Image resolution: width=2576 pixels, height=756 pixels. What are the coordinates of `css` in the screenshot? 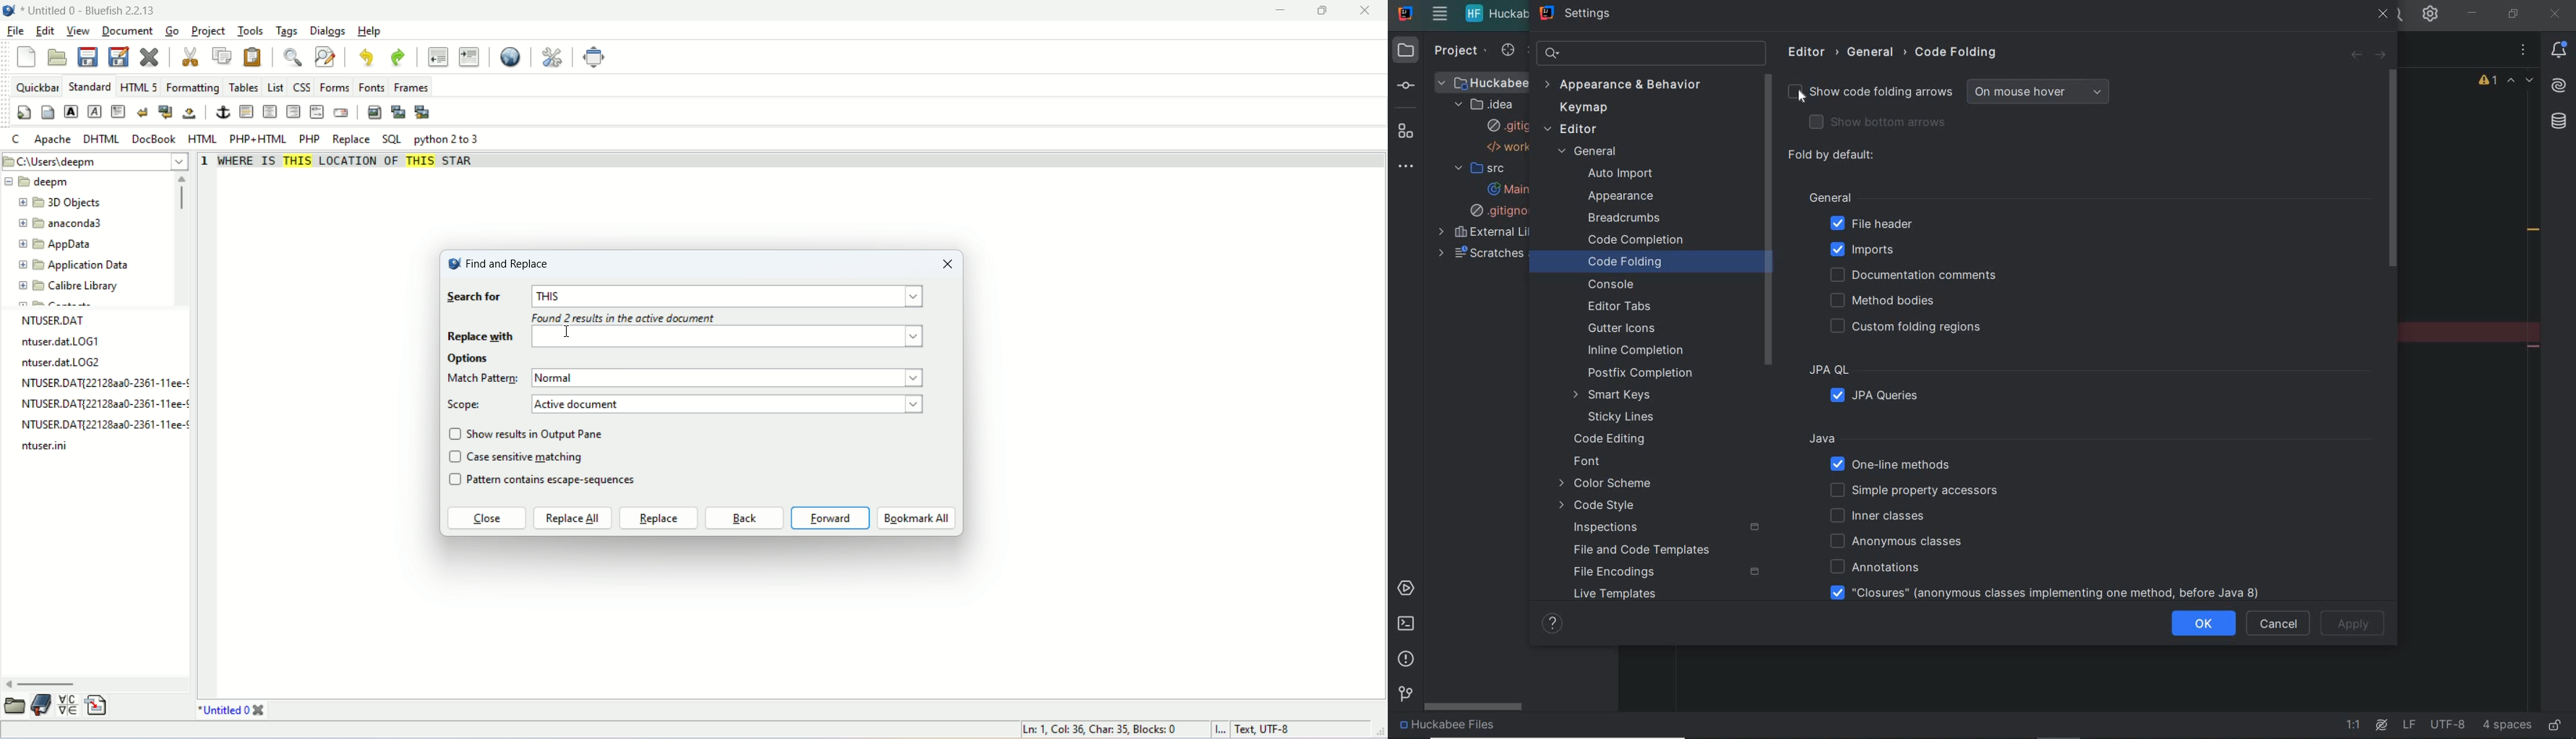 It's located at (301, 87).